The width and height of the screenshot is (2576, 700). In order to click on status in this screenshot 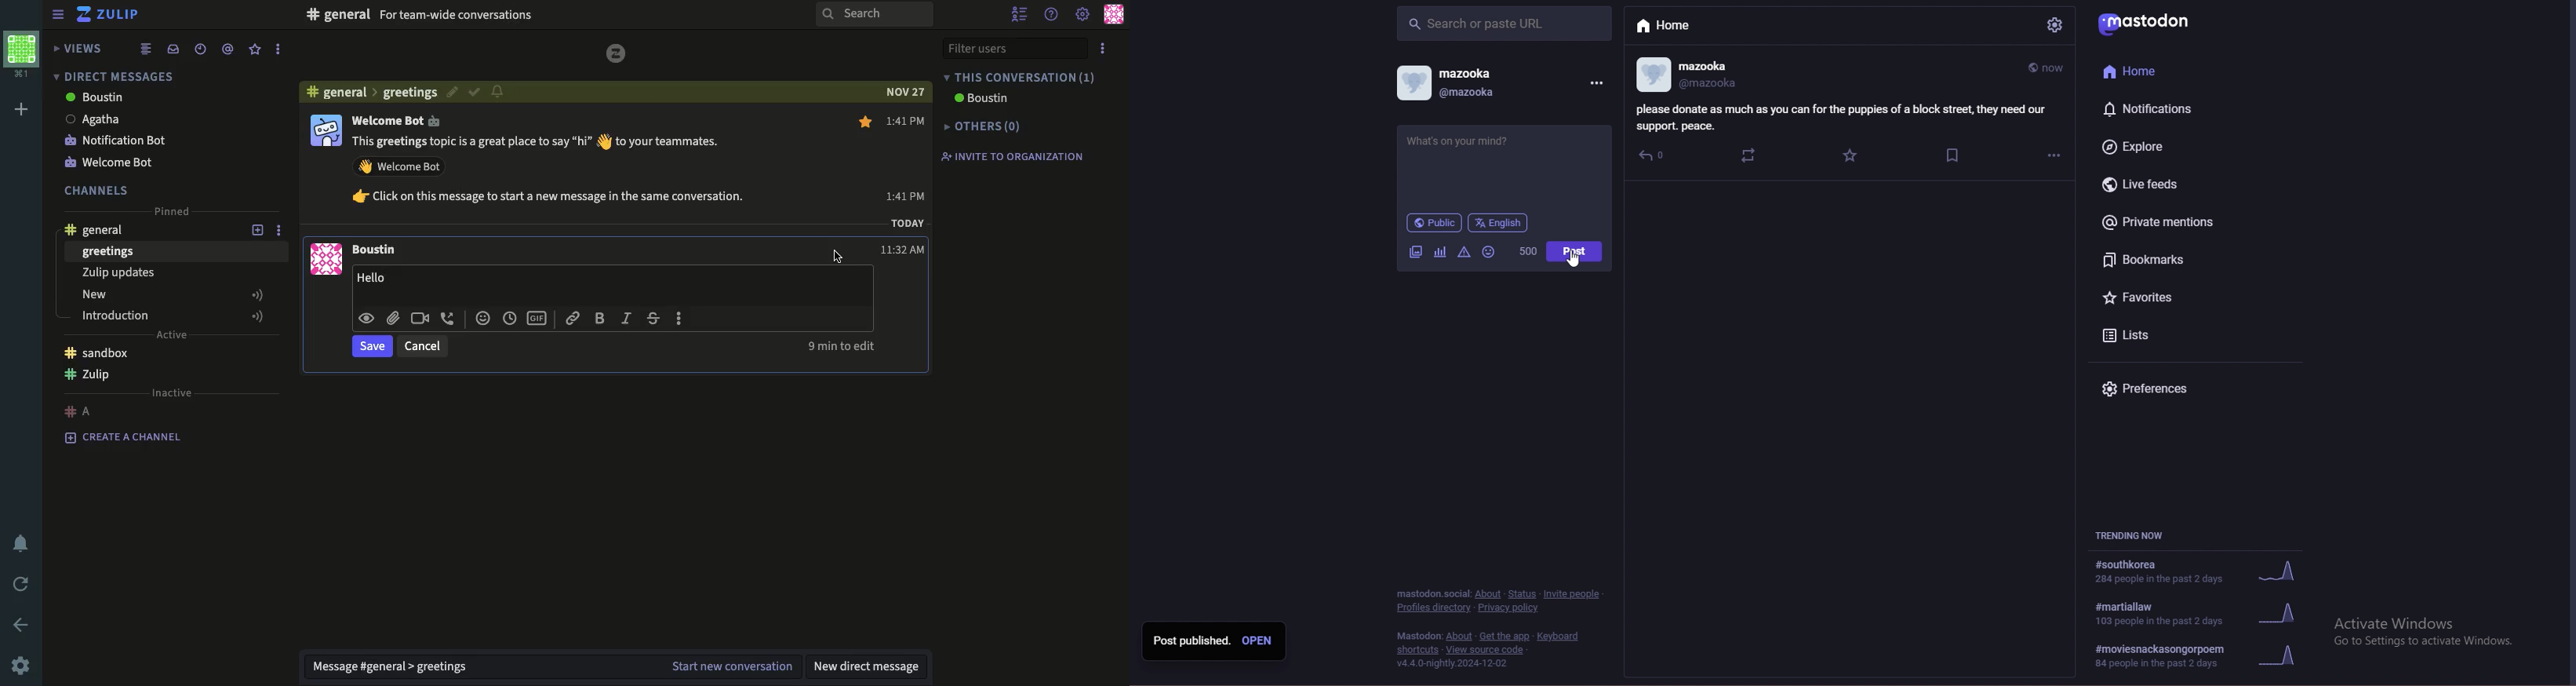, I will do `click(1521, 594)`.